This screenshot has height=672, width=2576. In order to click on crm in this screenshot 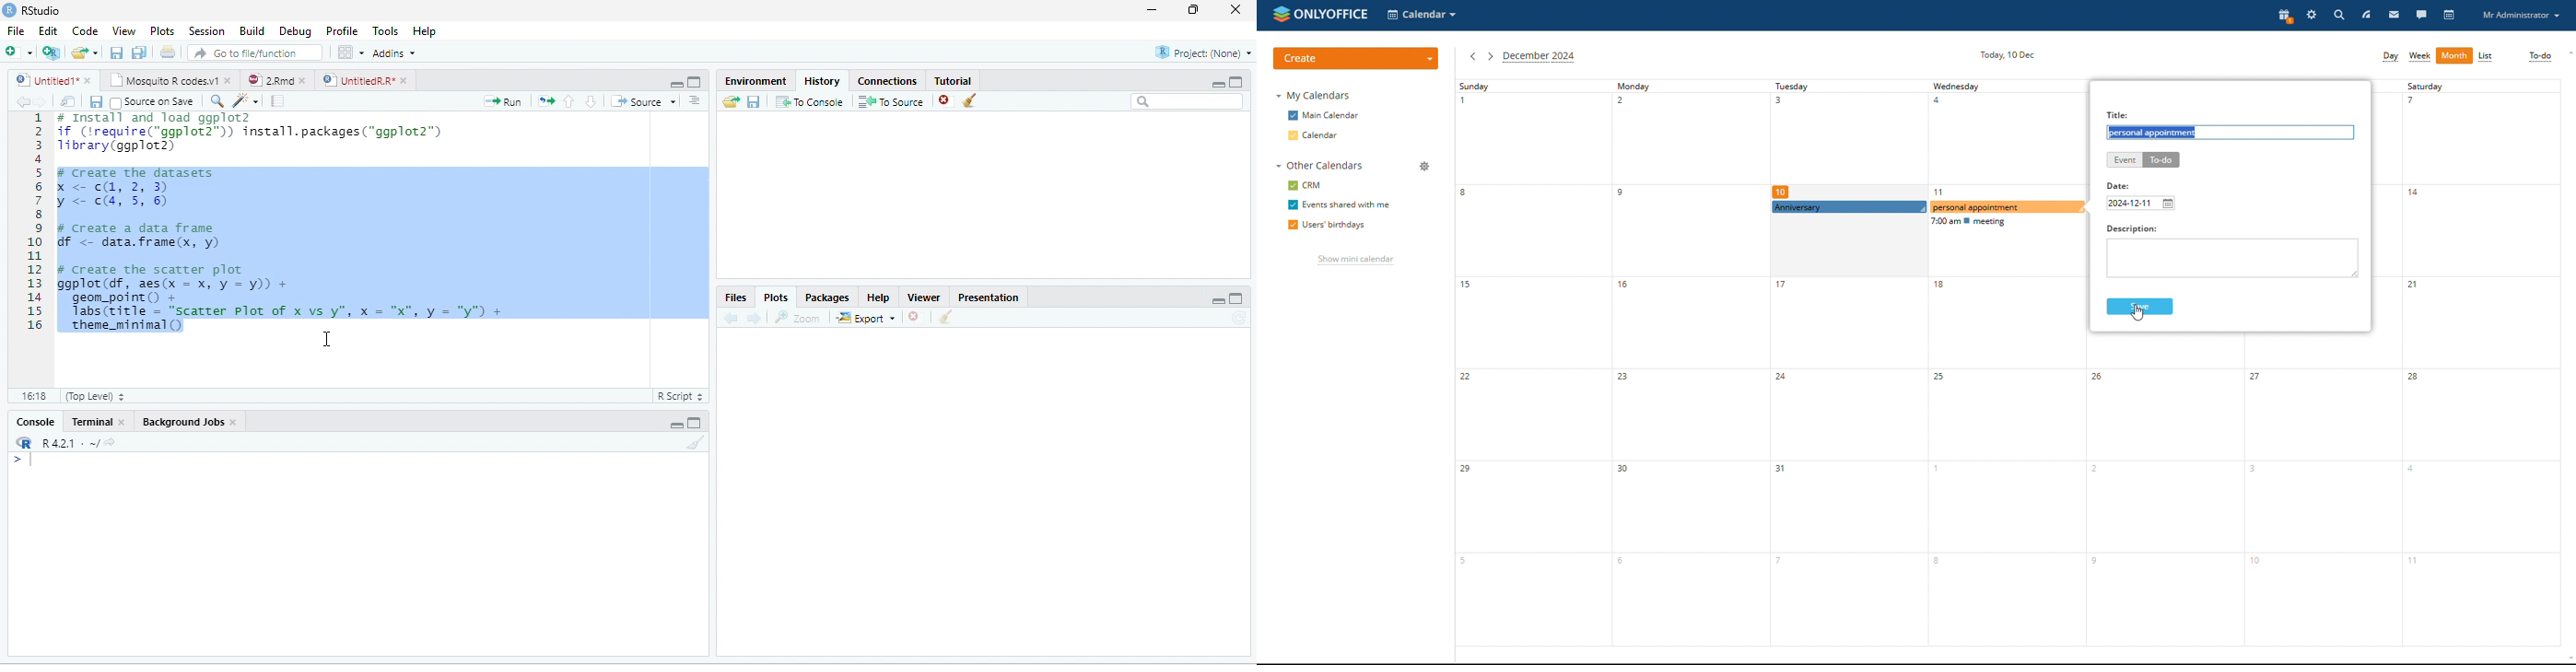, I will do `click(1304, 185)`.